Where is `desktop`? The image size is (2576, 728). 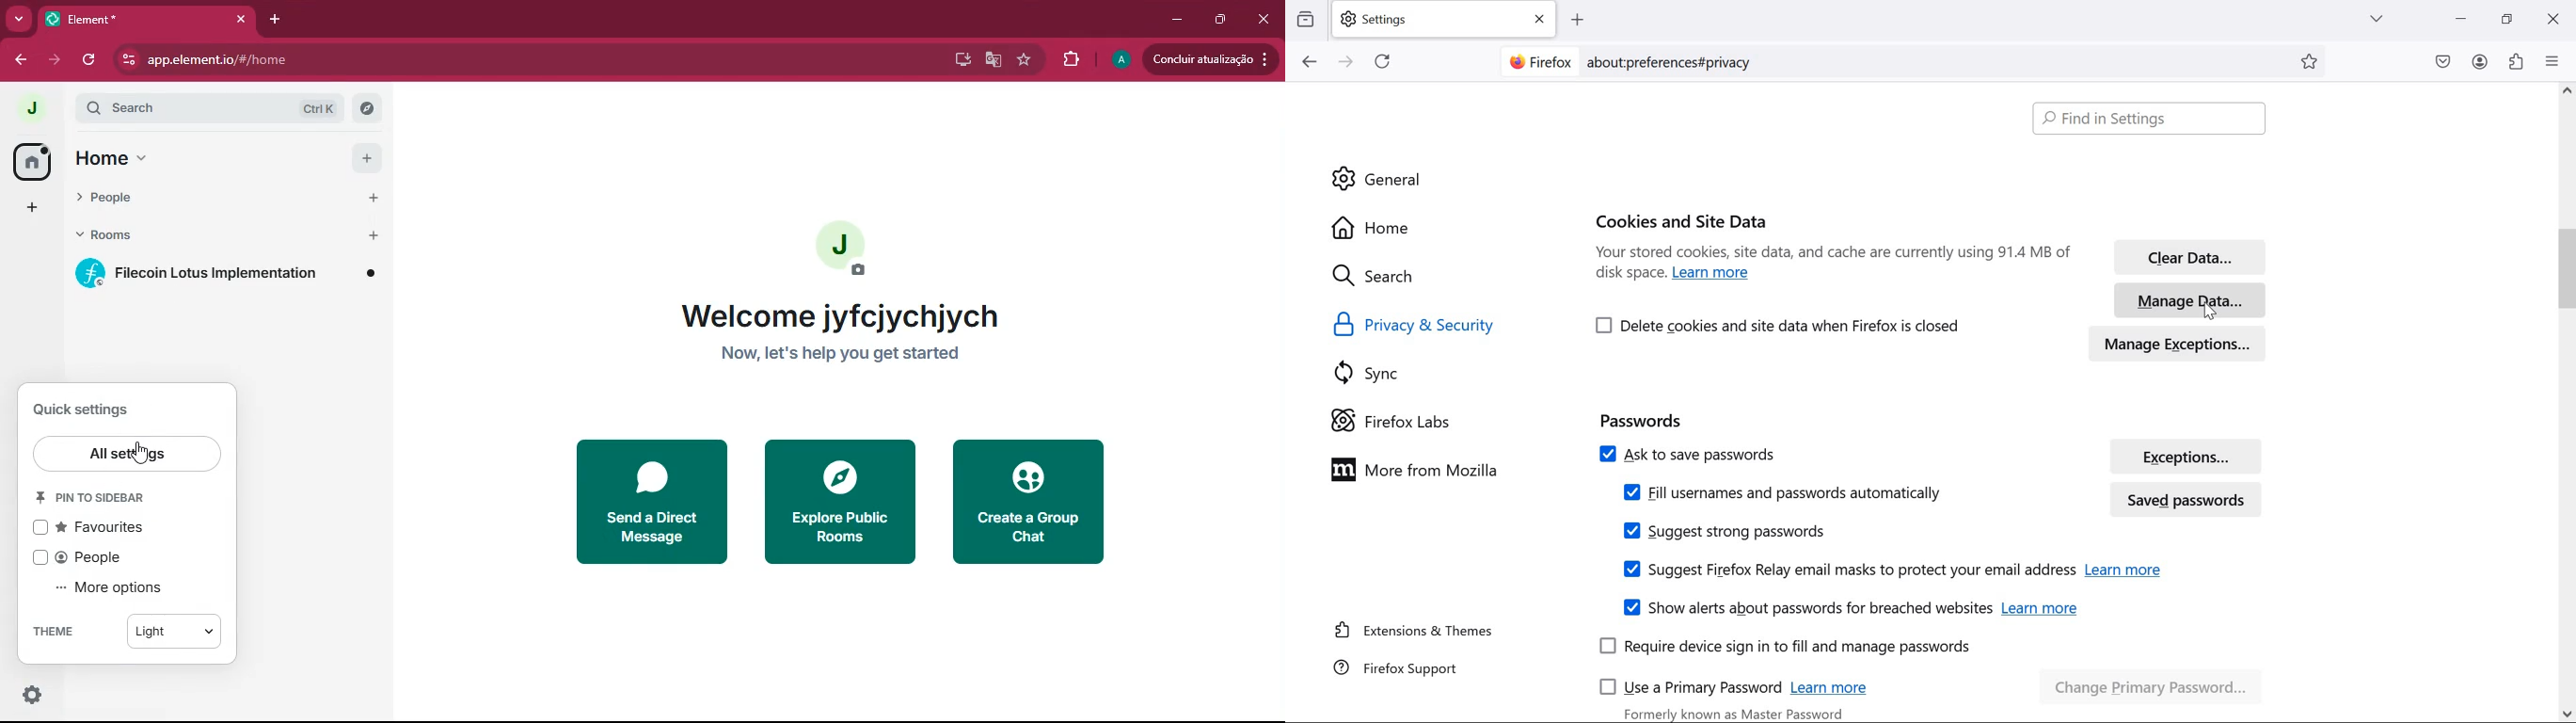 desktop is located at coordinates (956, 60).